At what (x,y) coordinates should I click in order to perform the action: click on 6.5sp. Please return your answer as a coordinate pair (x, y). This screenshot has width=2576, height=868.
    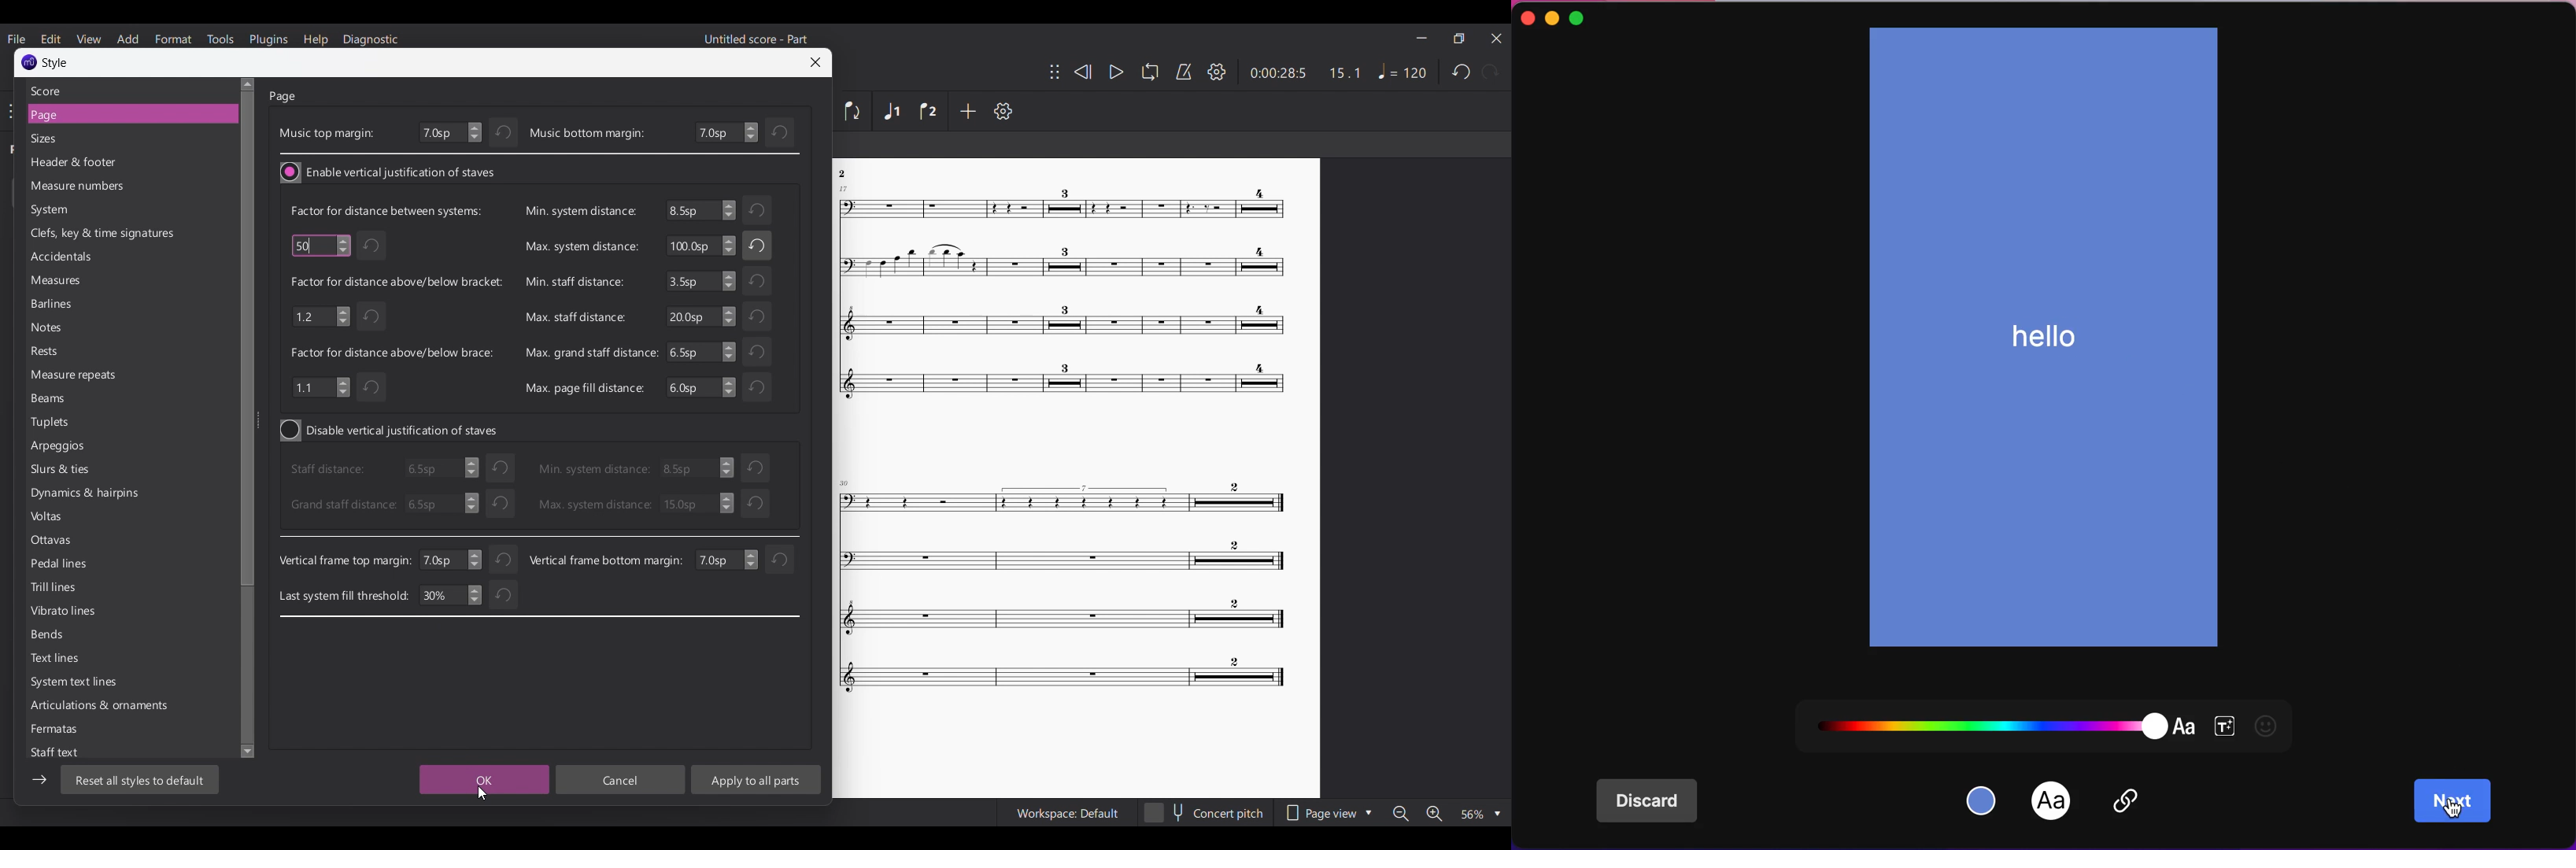
    Looking at the image, I should click on (439, 504).